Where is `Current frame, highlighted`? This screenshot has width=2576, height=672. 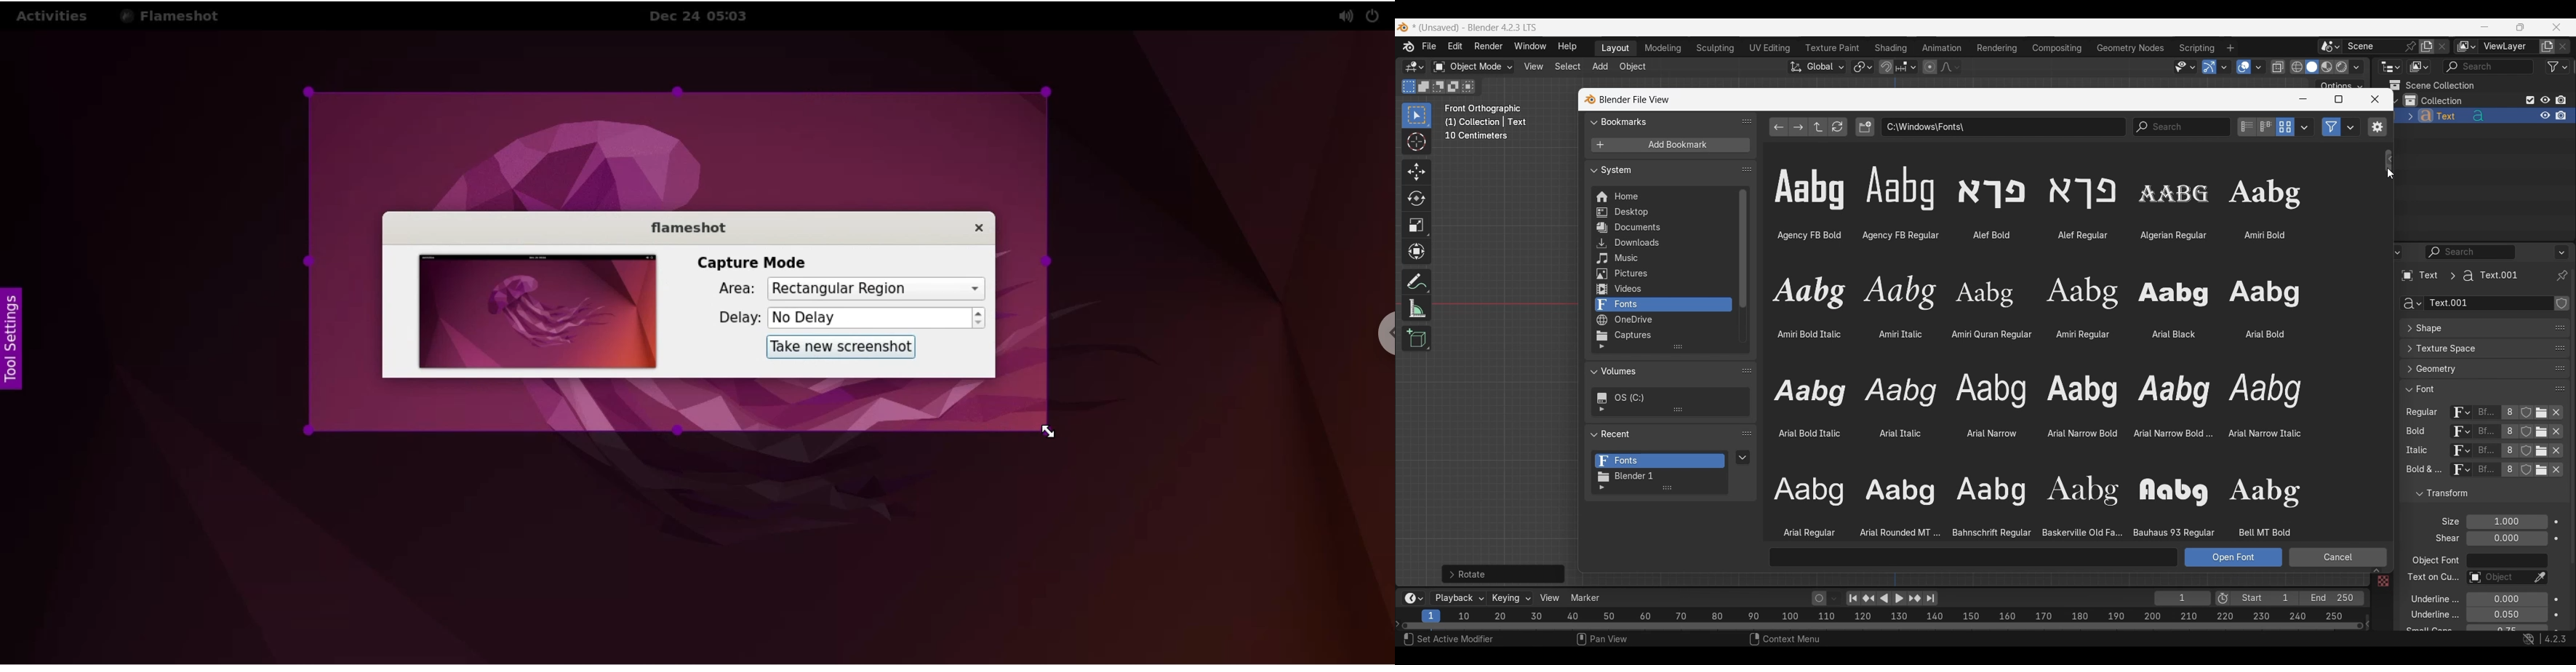
Current frame, highlighted is located at coordinates (1432, 614).